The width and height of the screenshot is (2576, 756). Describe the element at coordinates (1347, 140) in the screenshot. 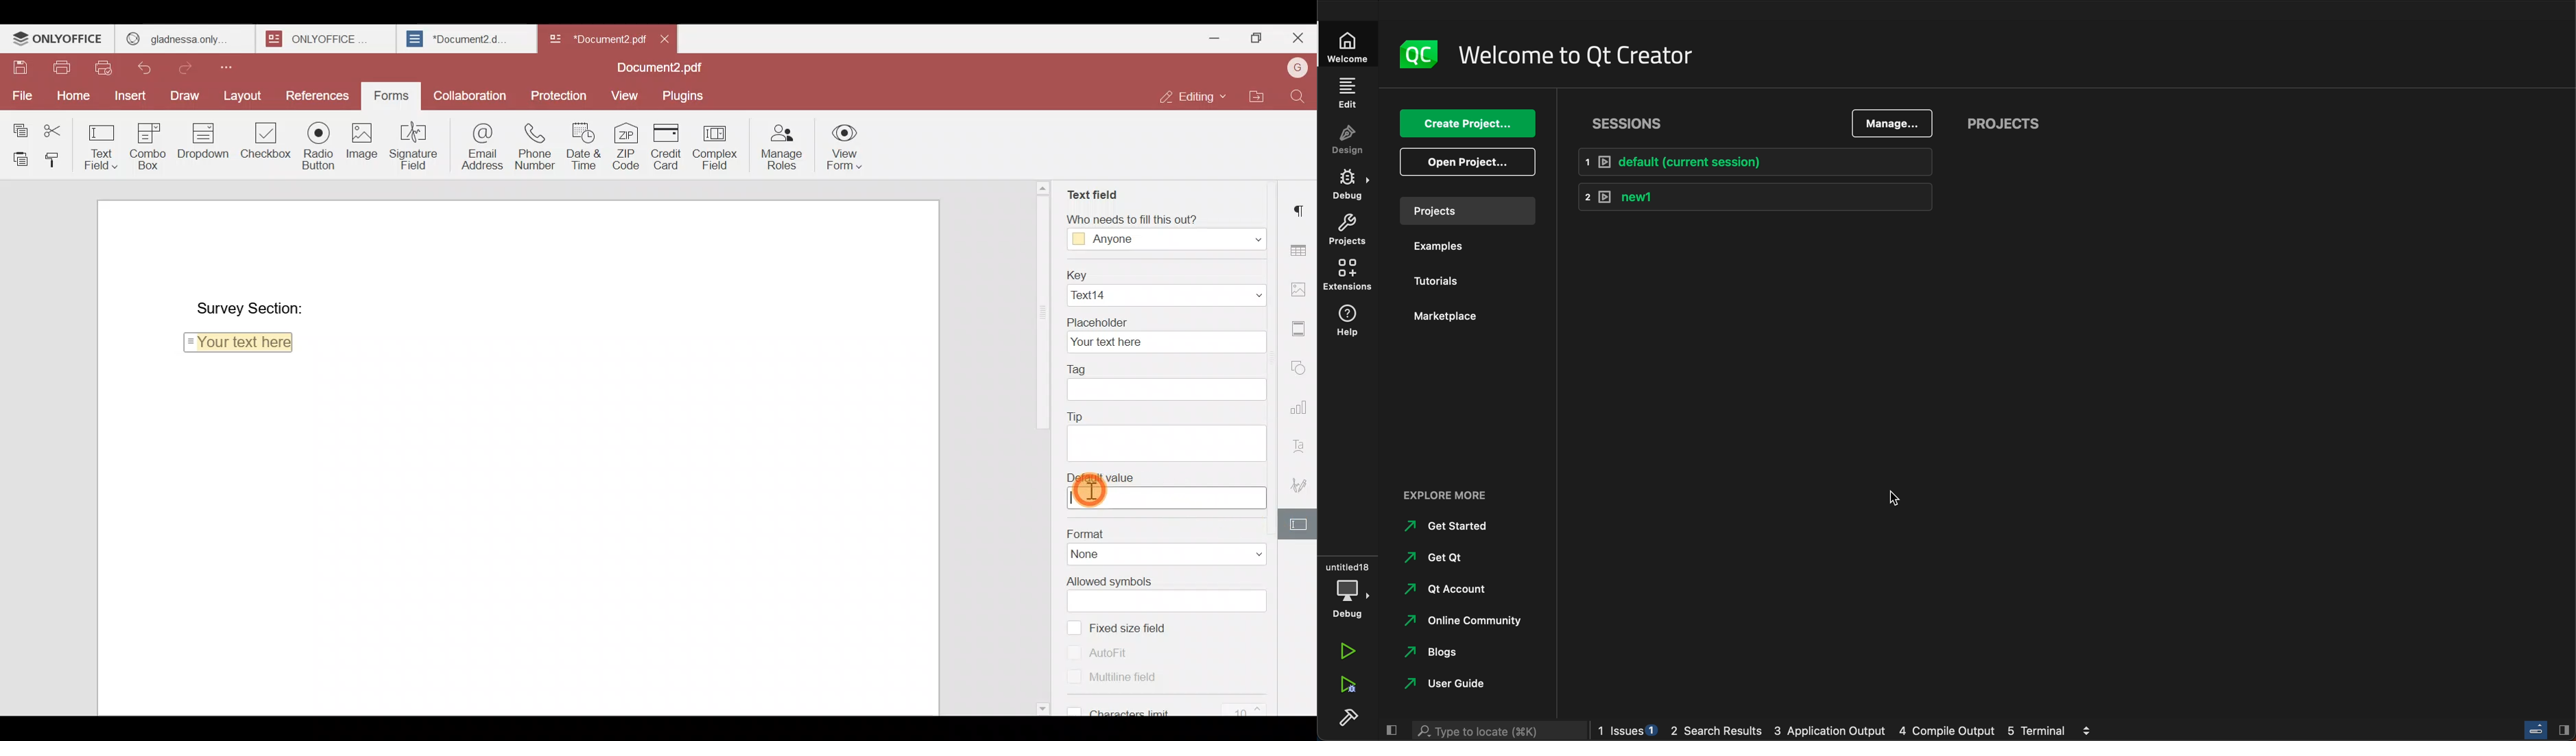

I see `design` at that location.